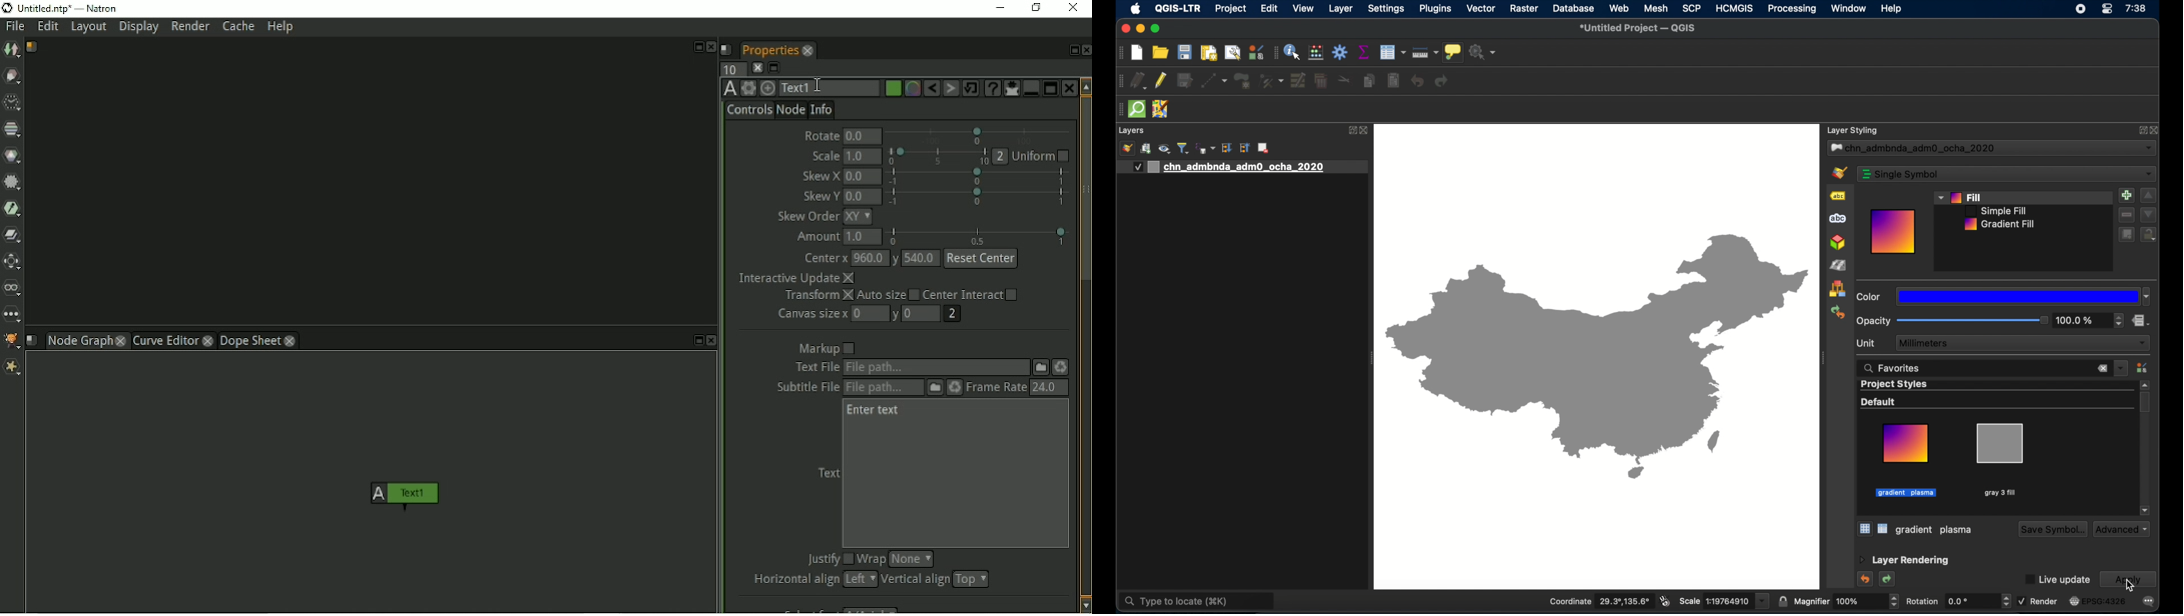  What do you see at coordinates (1185, 52) in the screenshot?
I see `save` at bounding box center [1185, 52].